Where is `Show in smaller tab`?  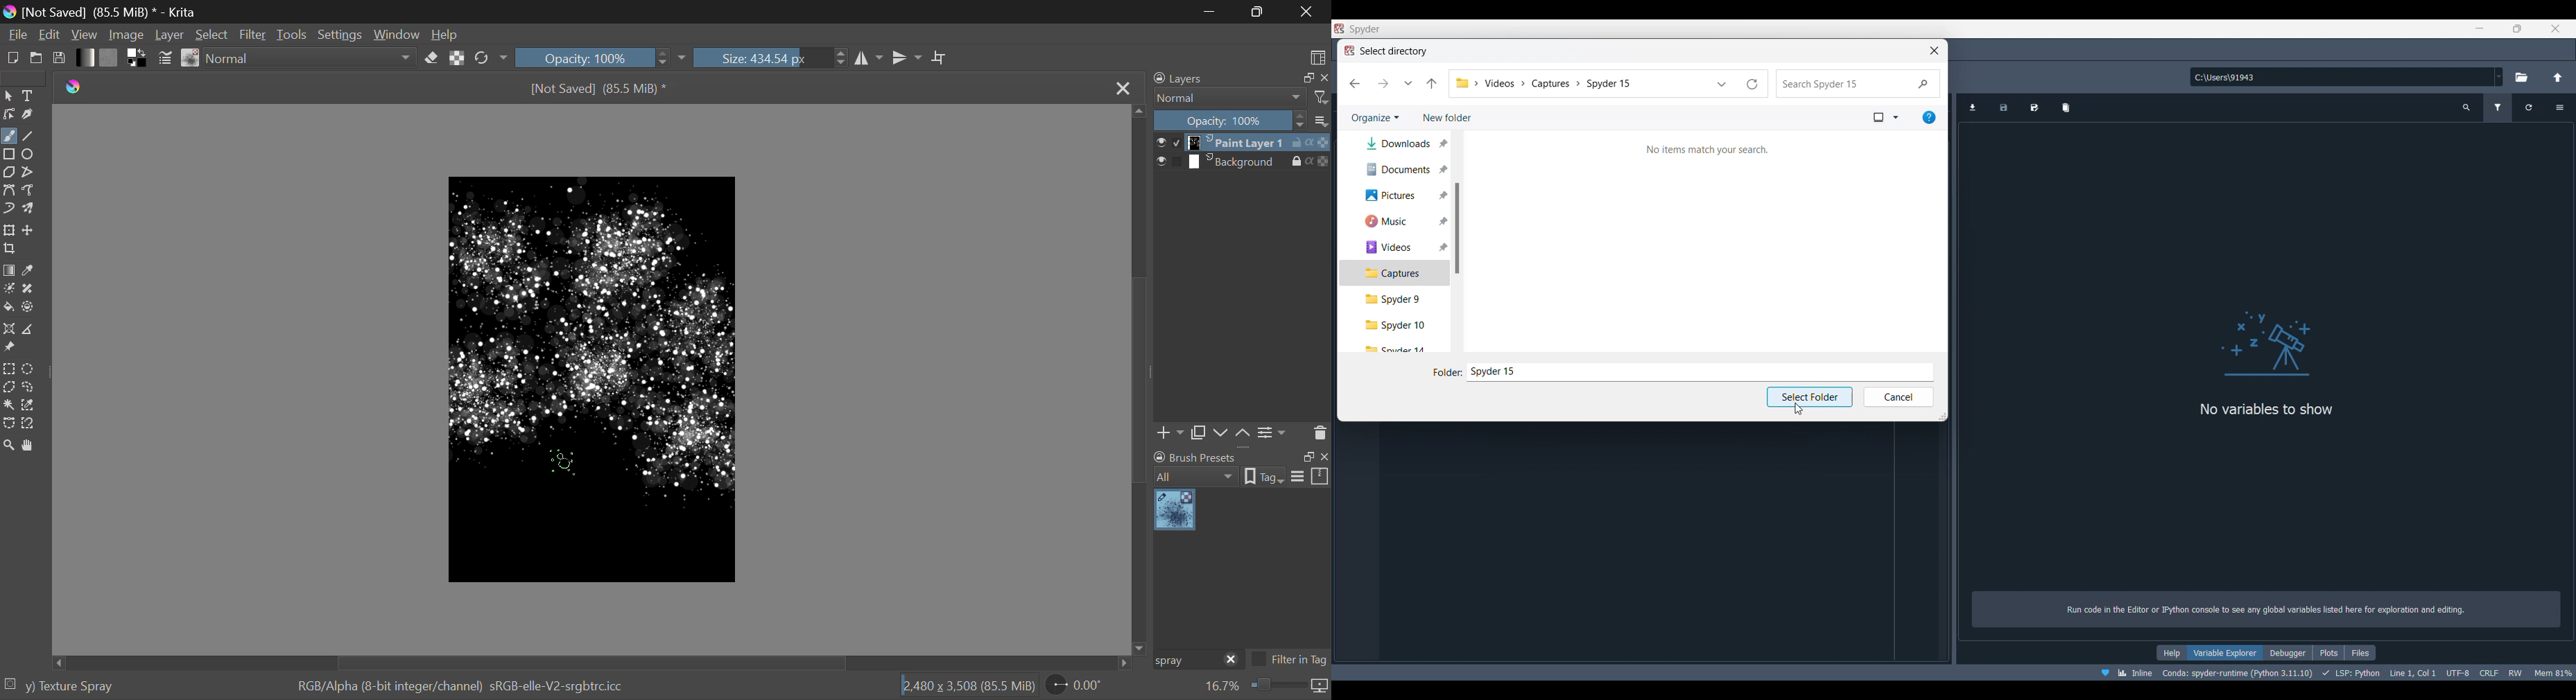 Show in smaller tab is located at coordinates (2518, 29).